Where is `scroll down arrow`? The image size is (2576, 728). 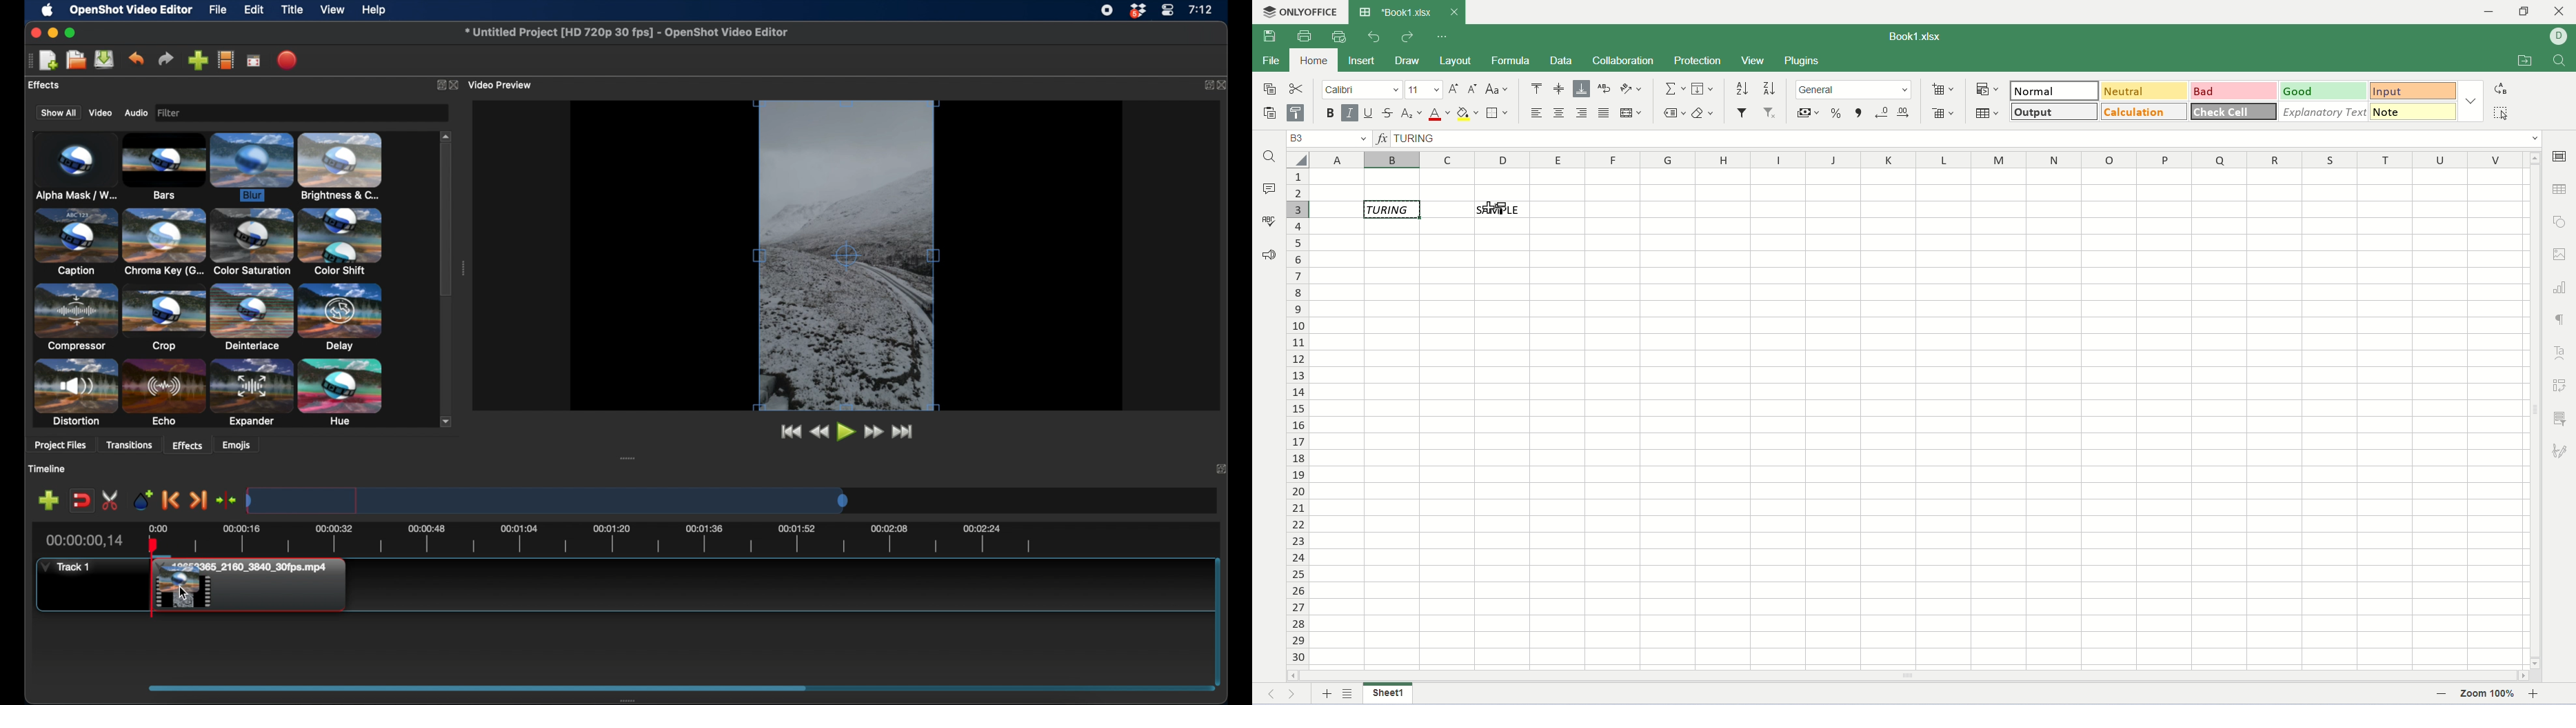
scroll down arrow is located at coordinates (447, 421).